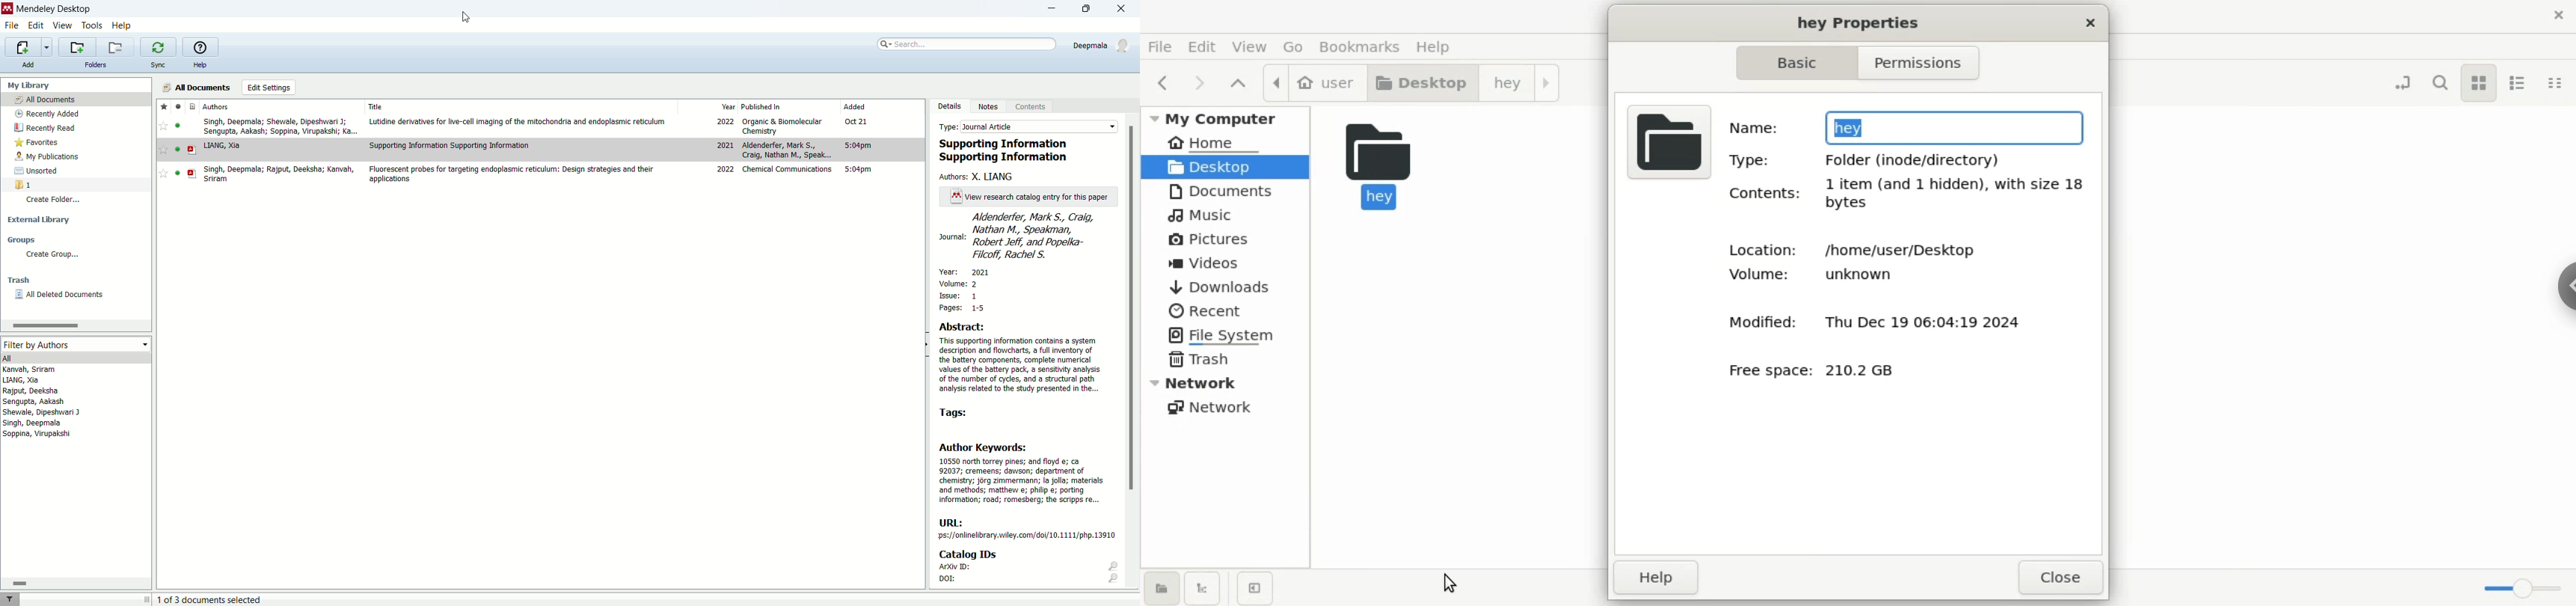  What do you see at coordinates (1104, 48) in the screenshot?
I see `deepmala` at bounding box center [1104, 48].